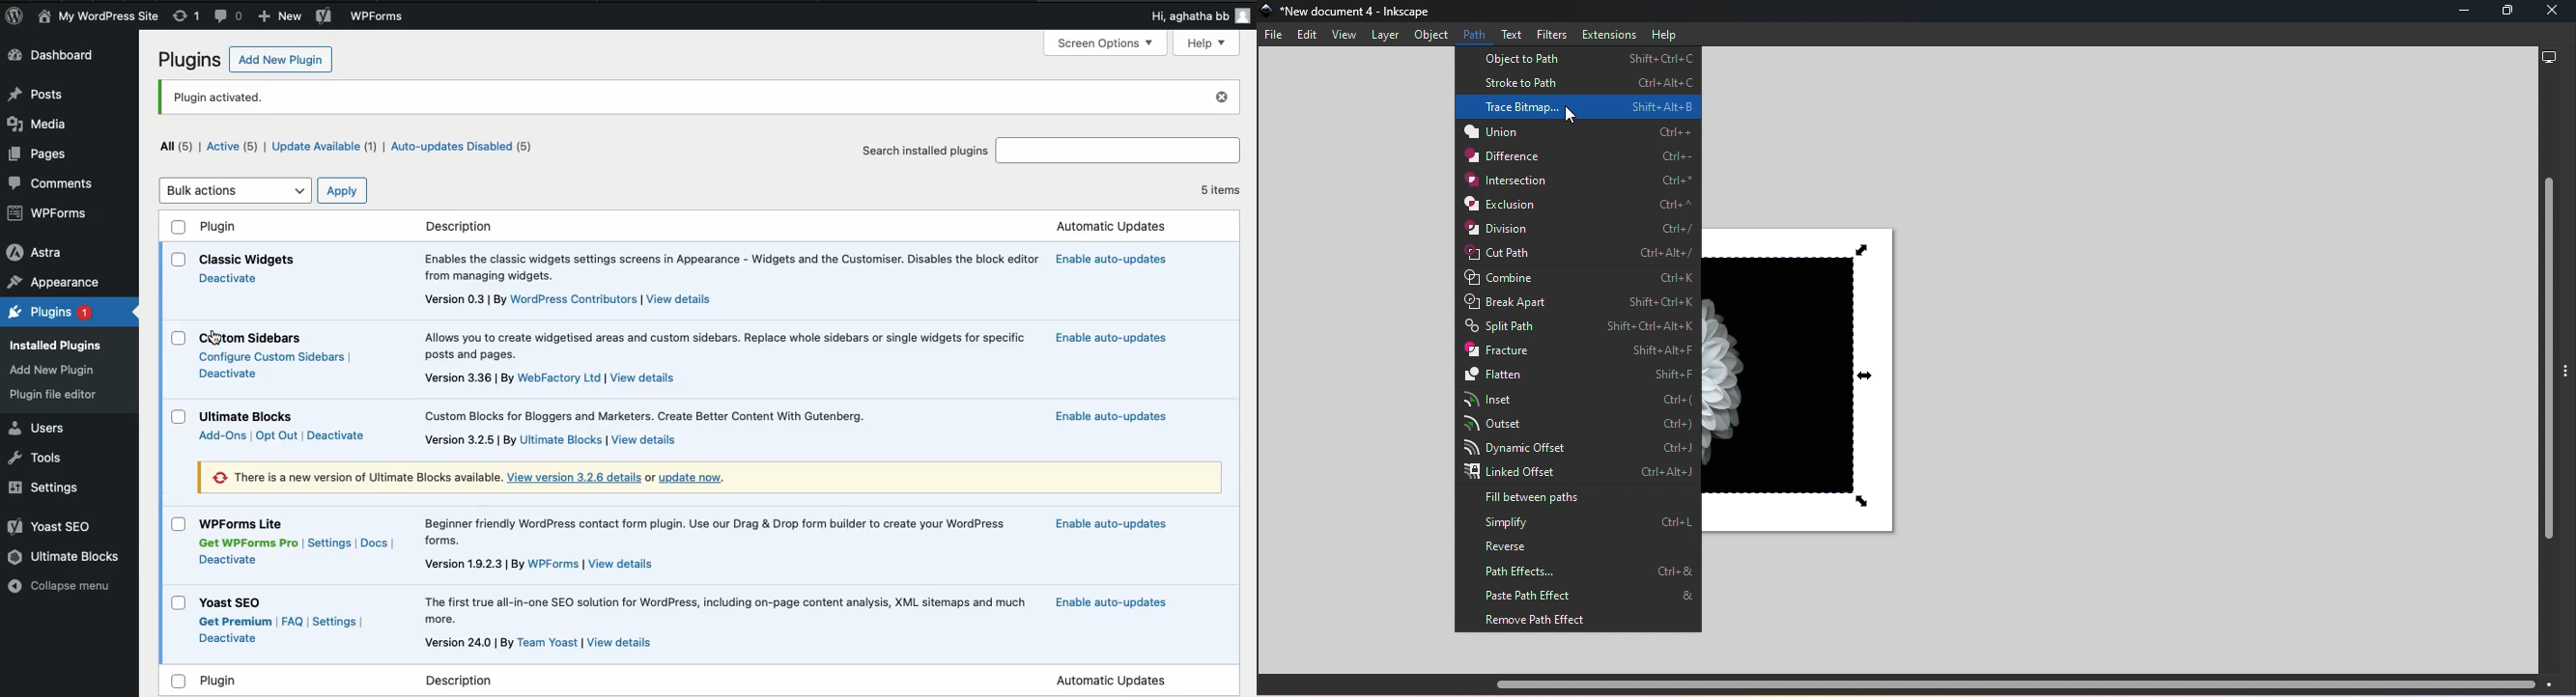  I want to click on Tools, so click(34, 456).